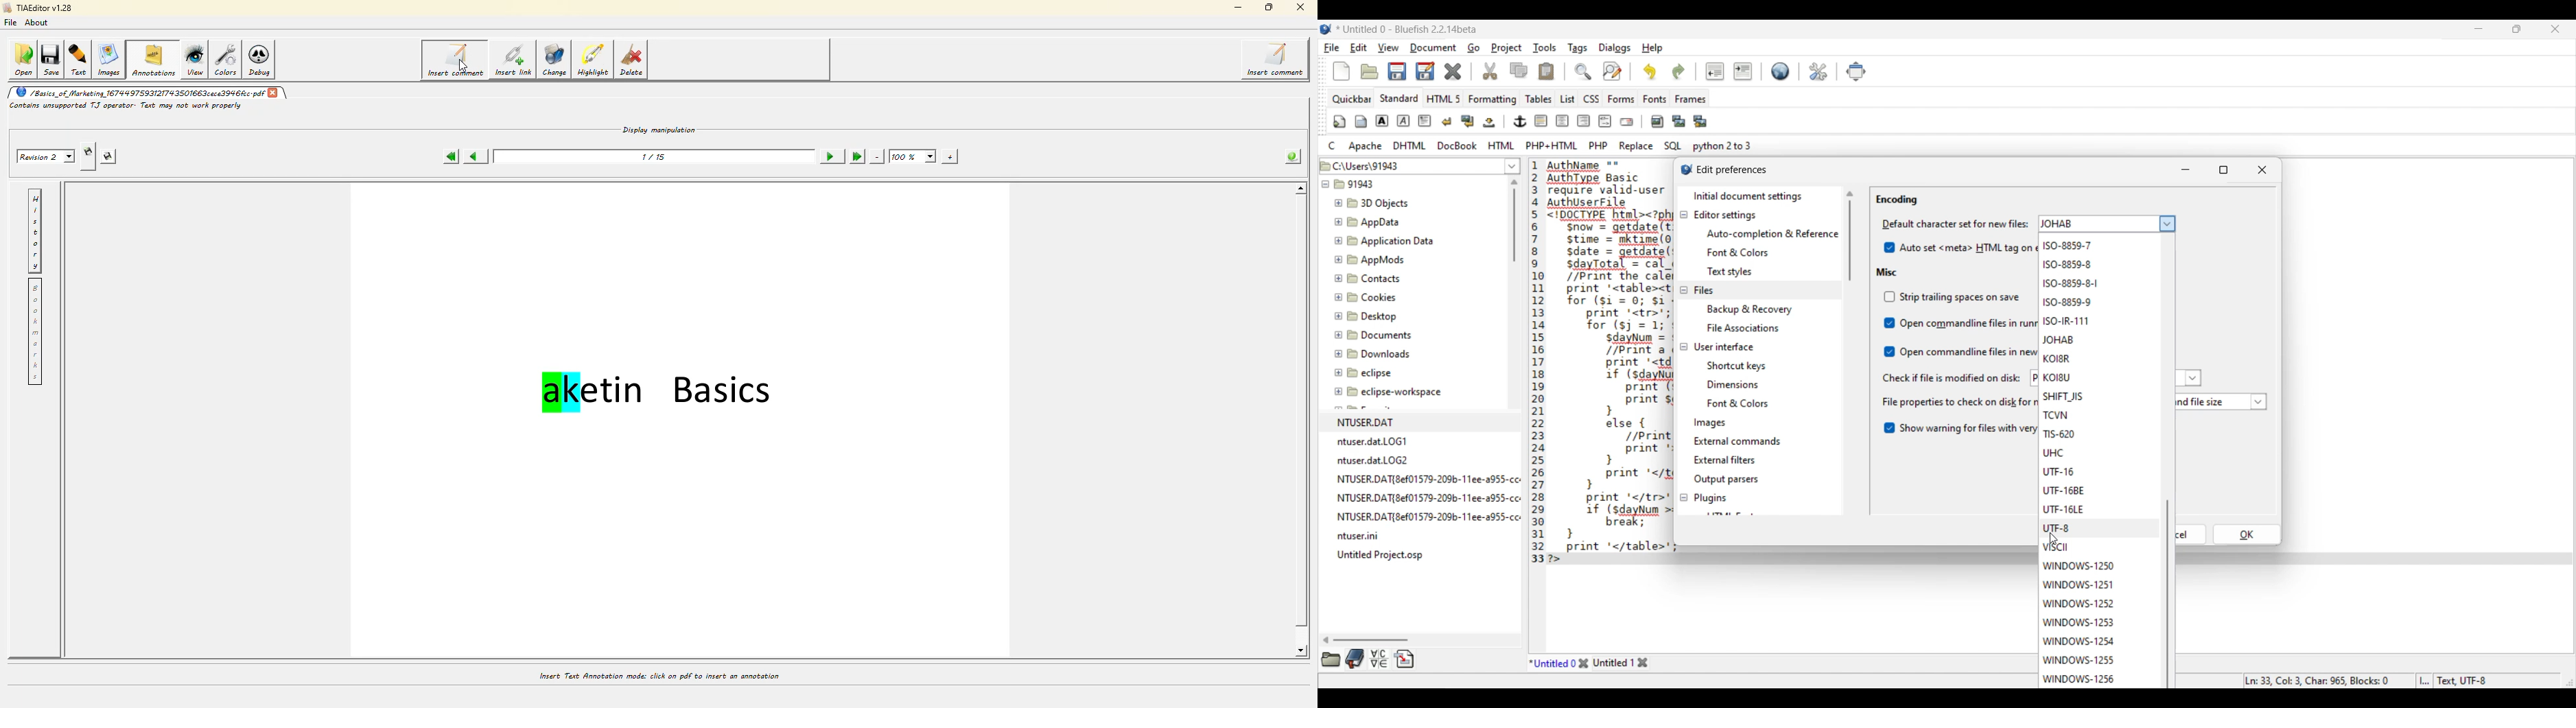 This screenshot has width=2576, height=728. I want to click on File explorer, so click(1412, 359).